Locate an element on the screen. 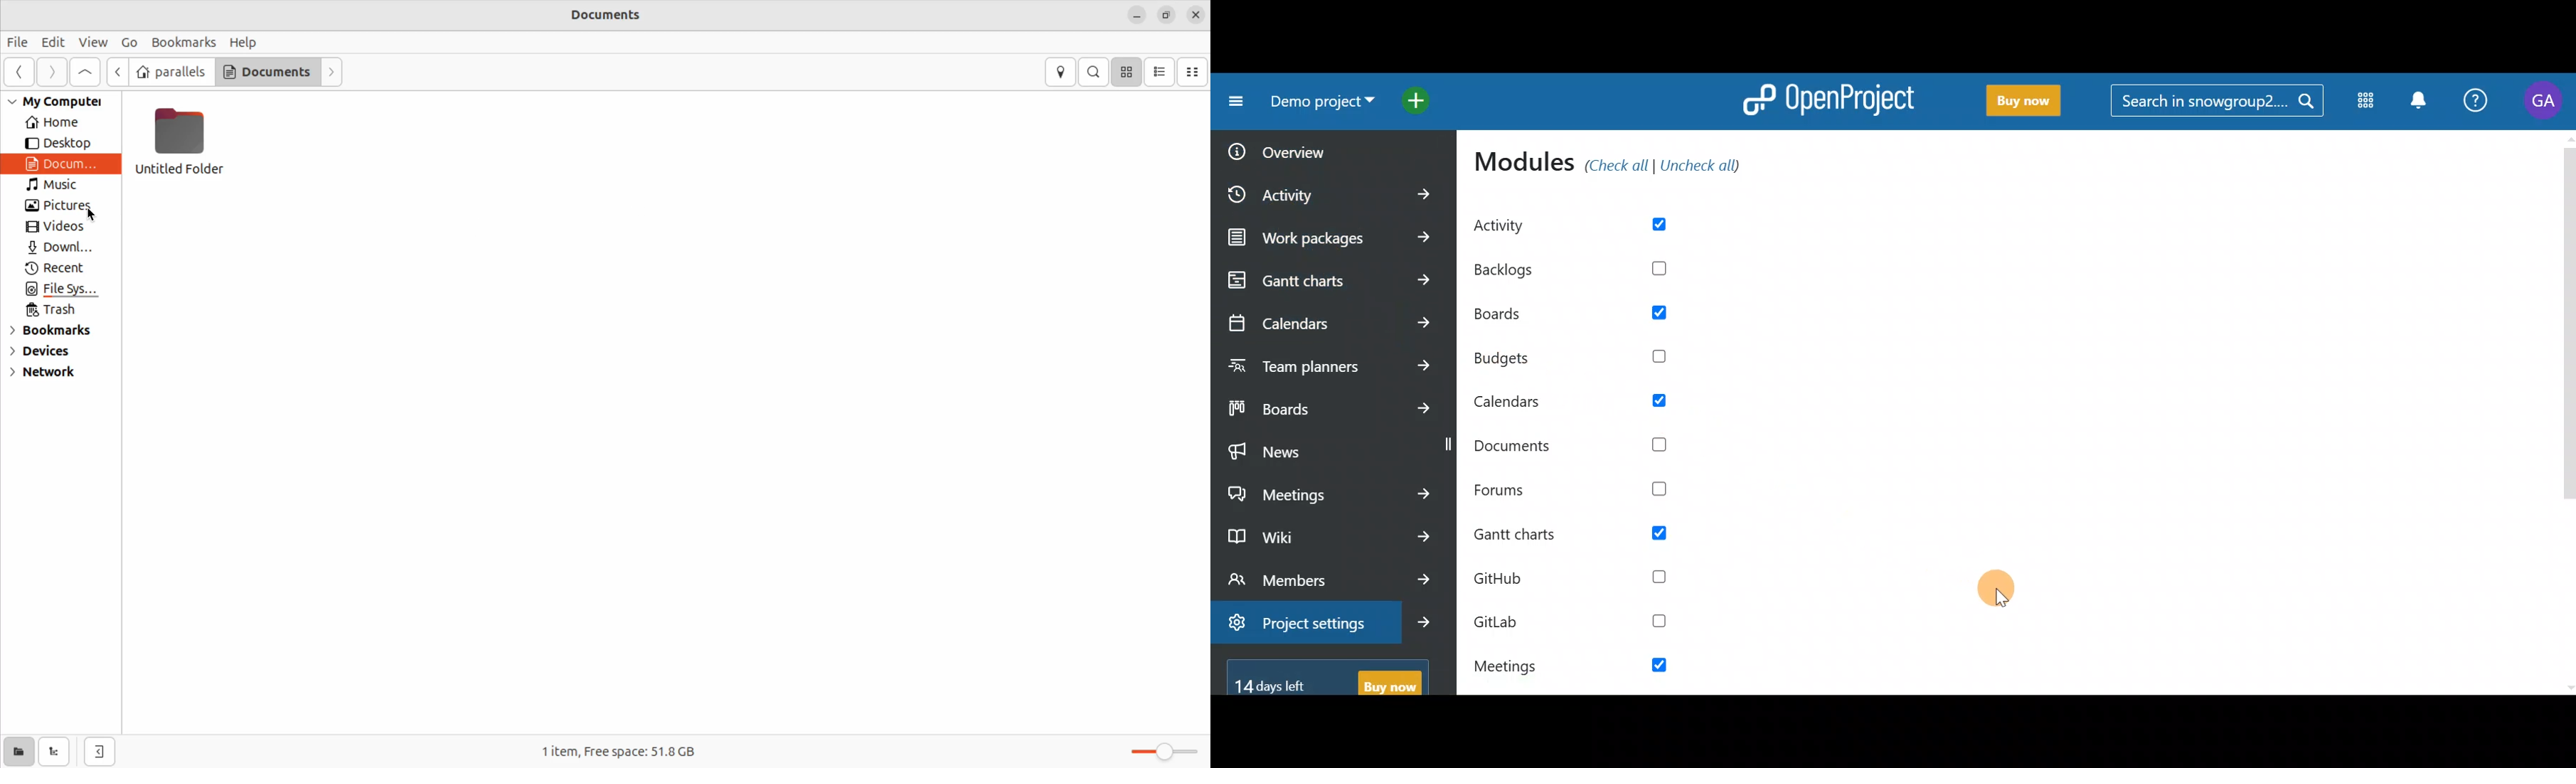  Calendars is located at coordinates (1587, 405).